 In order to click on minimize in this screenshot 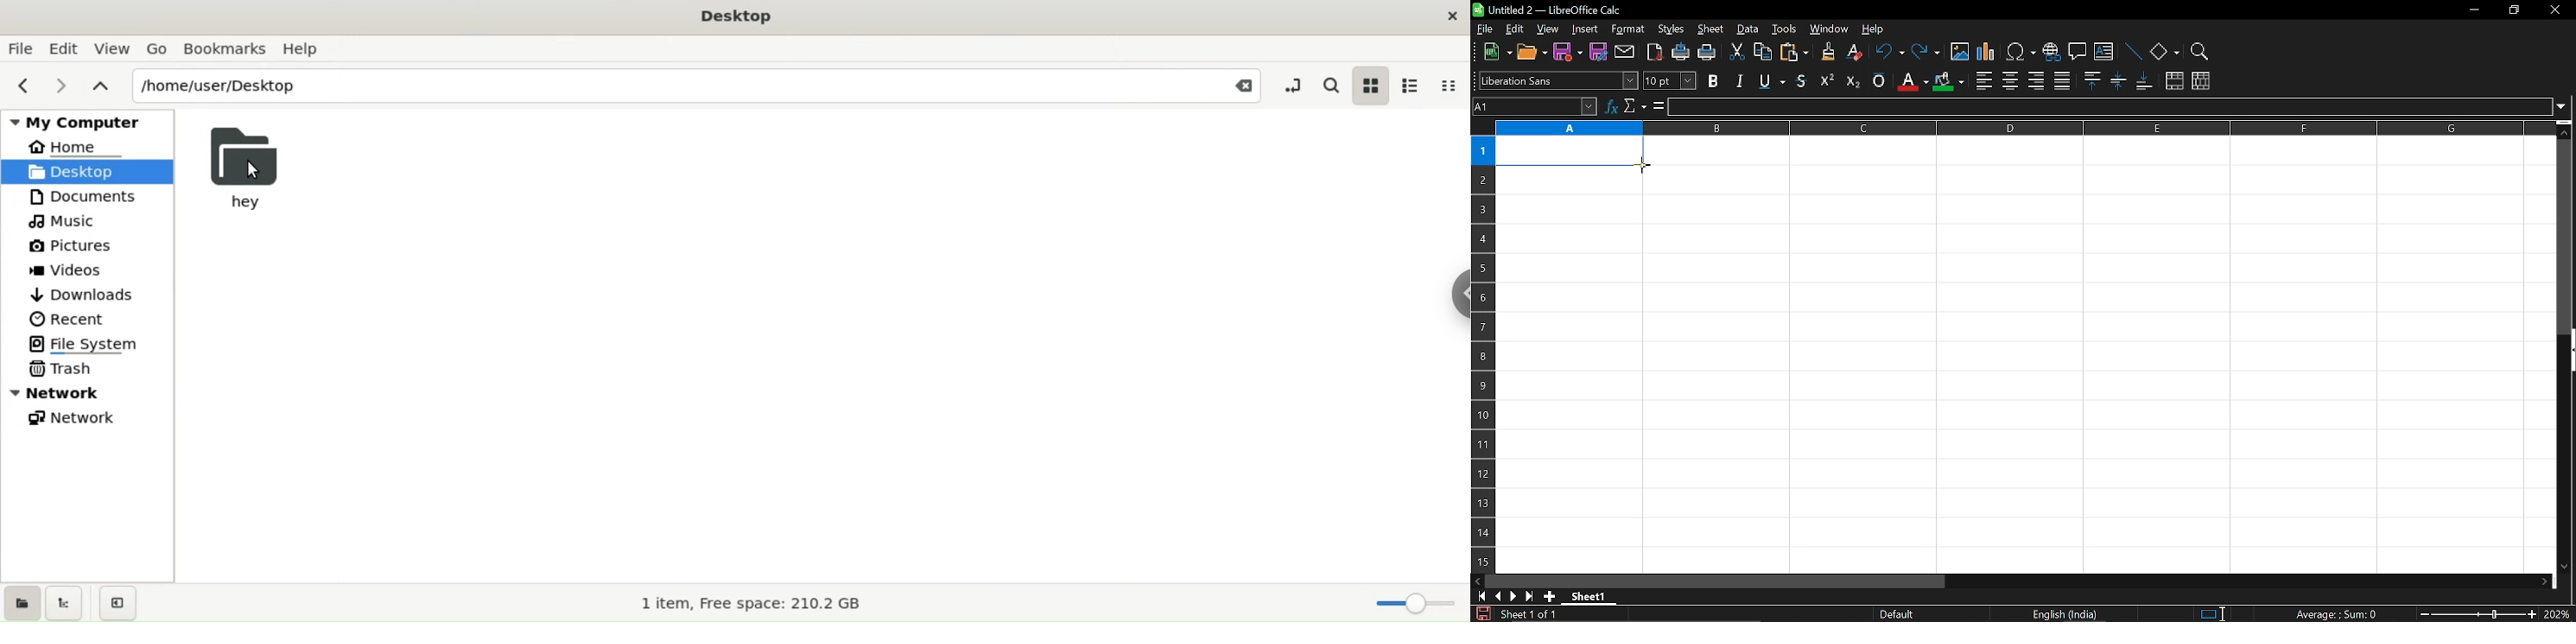, I will do `click(2474, 9)`.